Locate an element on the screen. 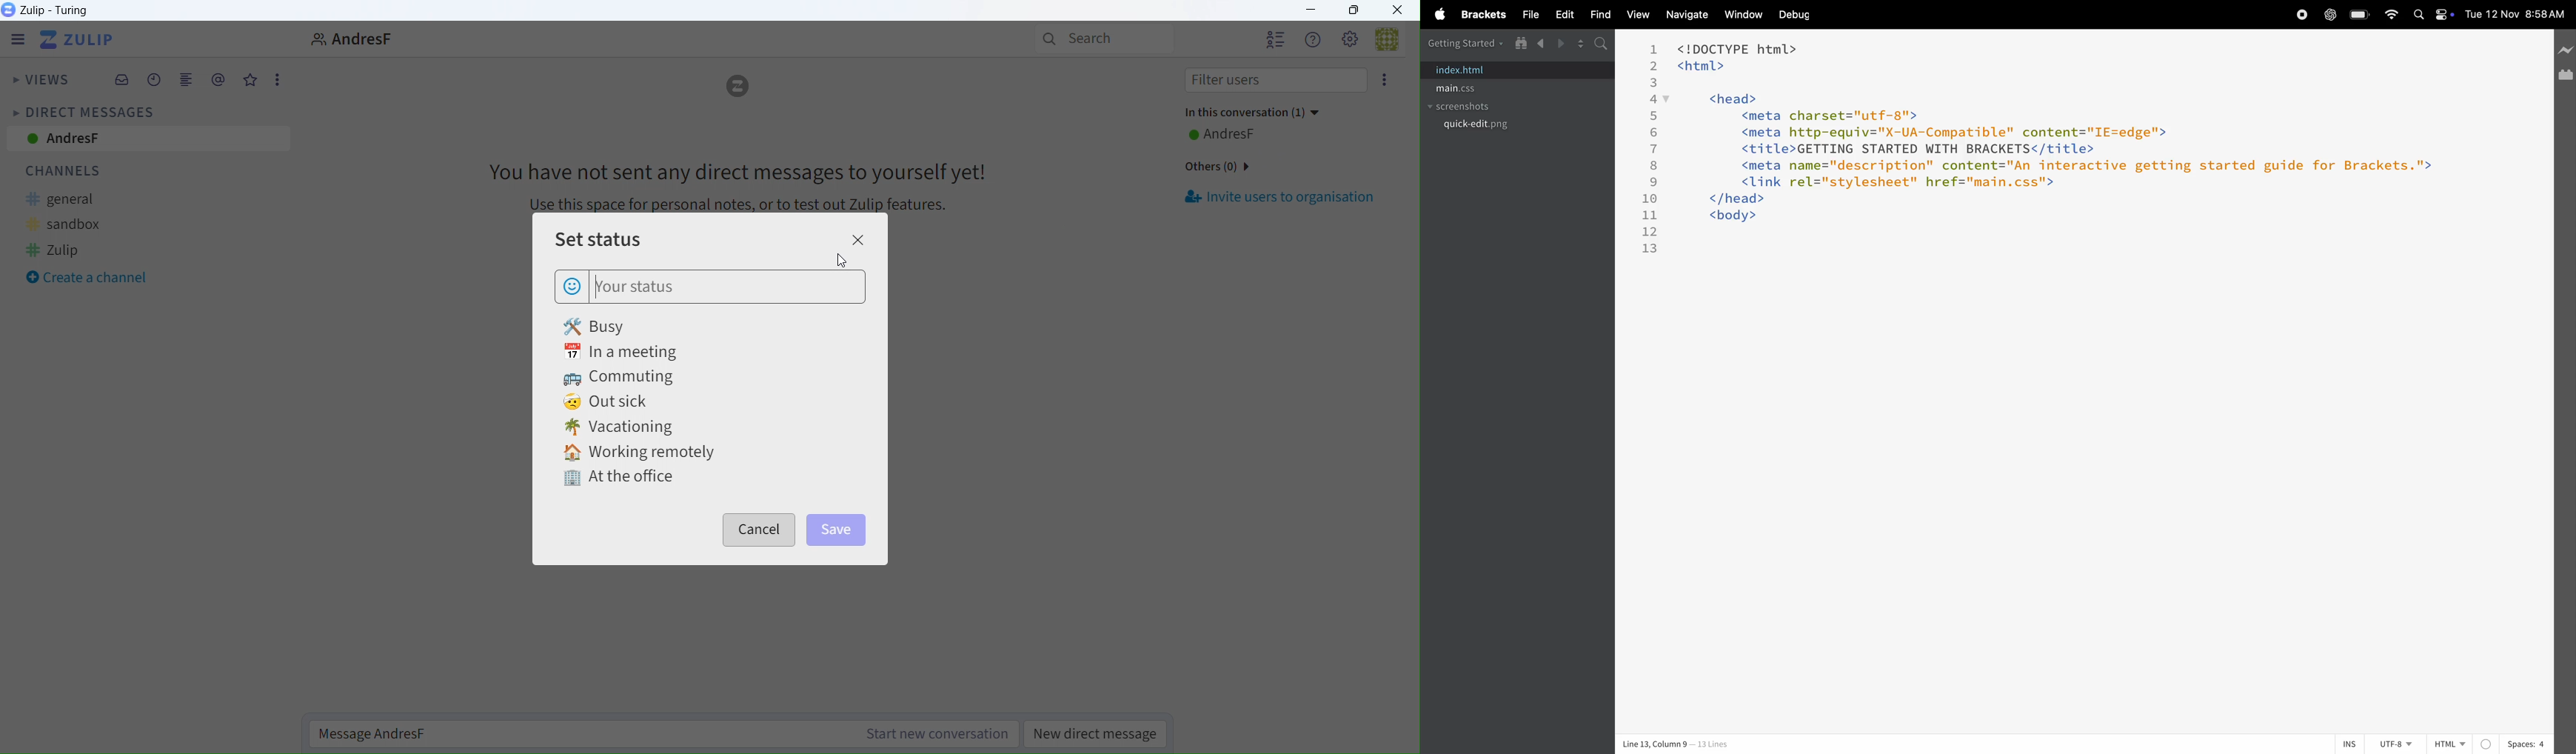 The image size is (2576, 756). Message AndresF is located at coordinates (666, 734).